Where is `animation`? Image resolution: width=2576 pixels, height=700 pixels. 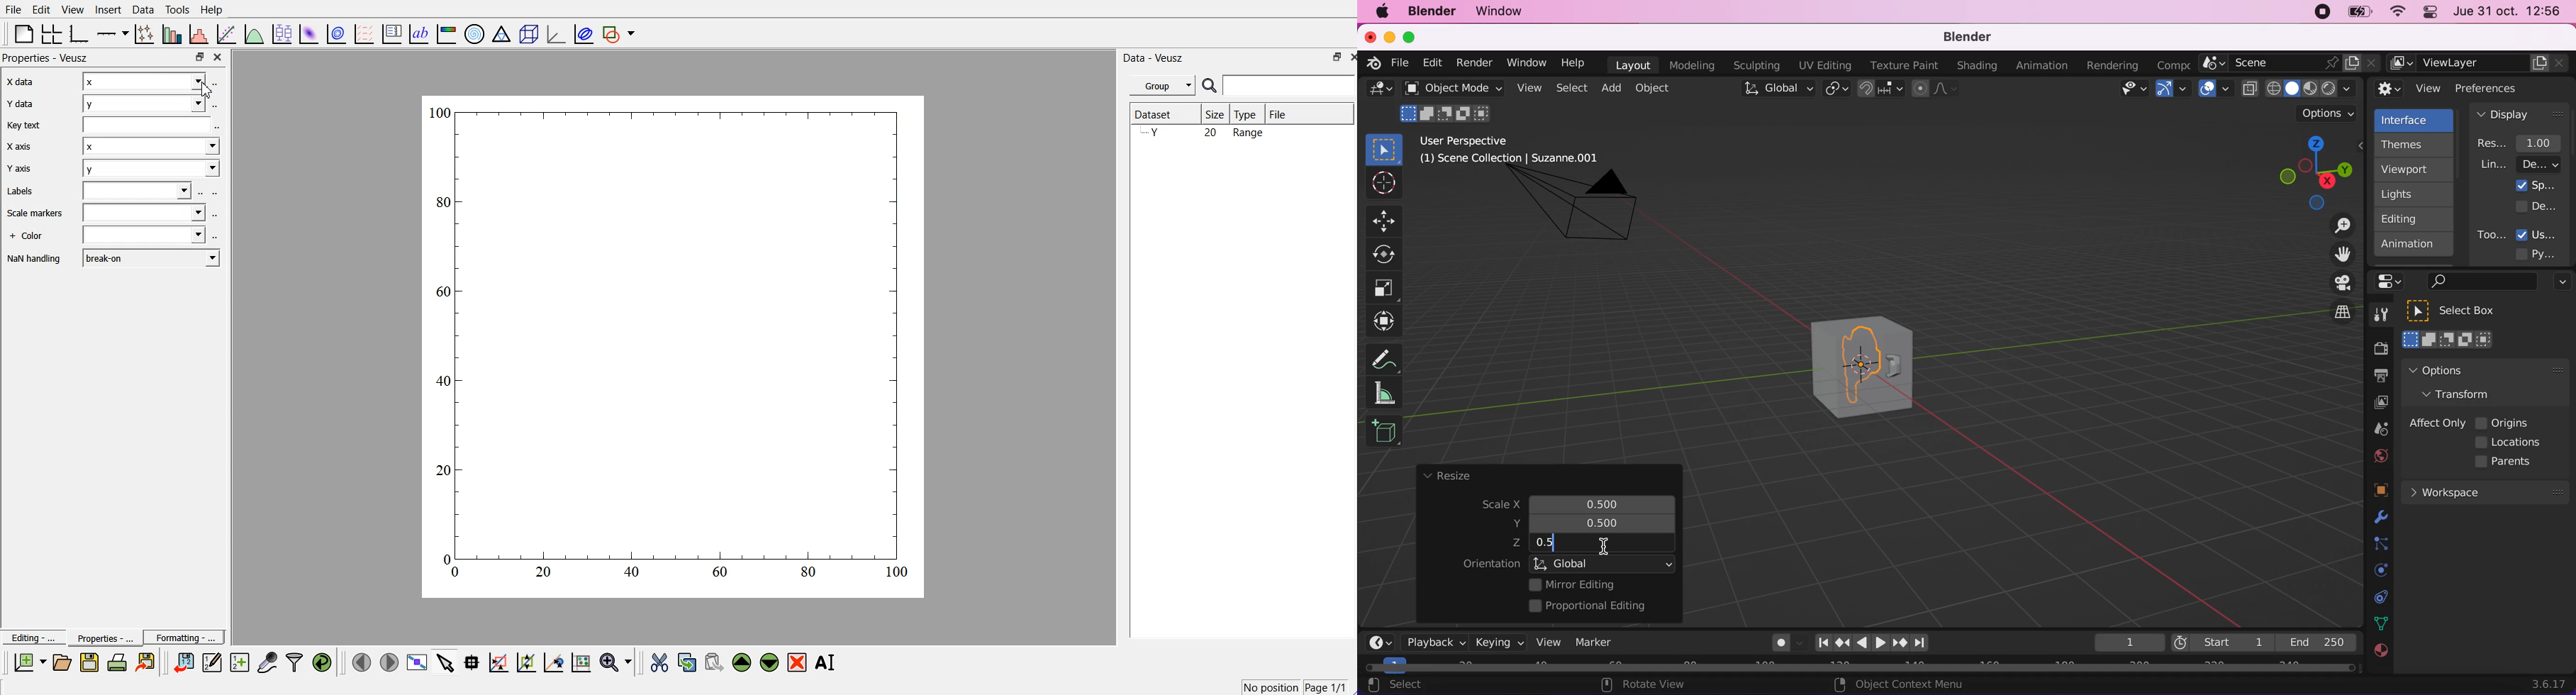 animation is located at coordinates (2415, 247).